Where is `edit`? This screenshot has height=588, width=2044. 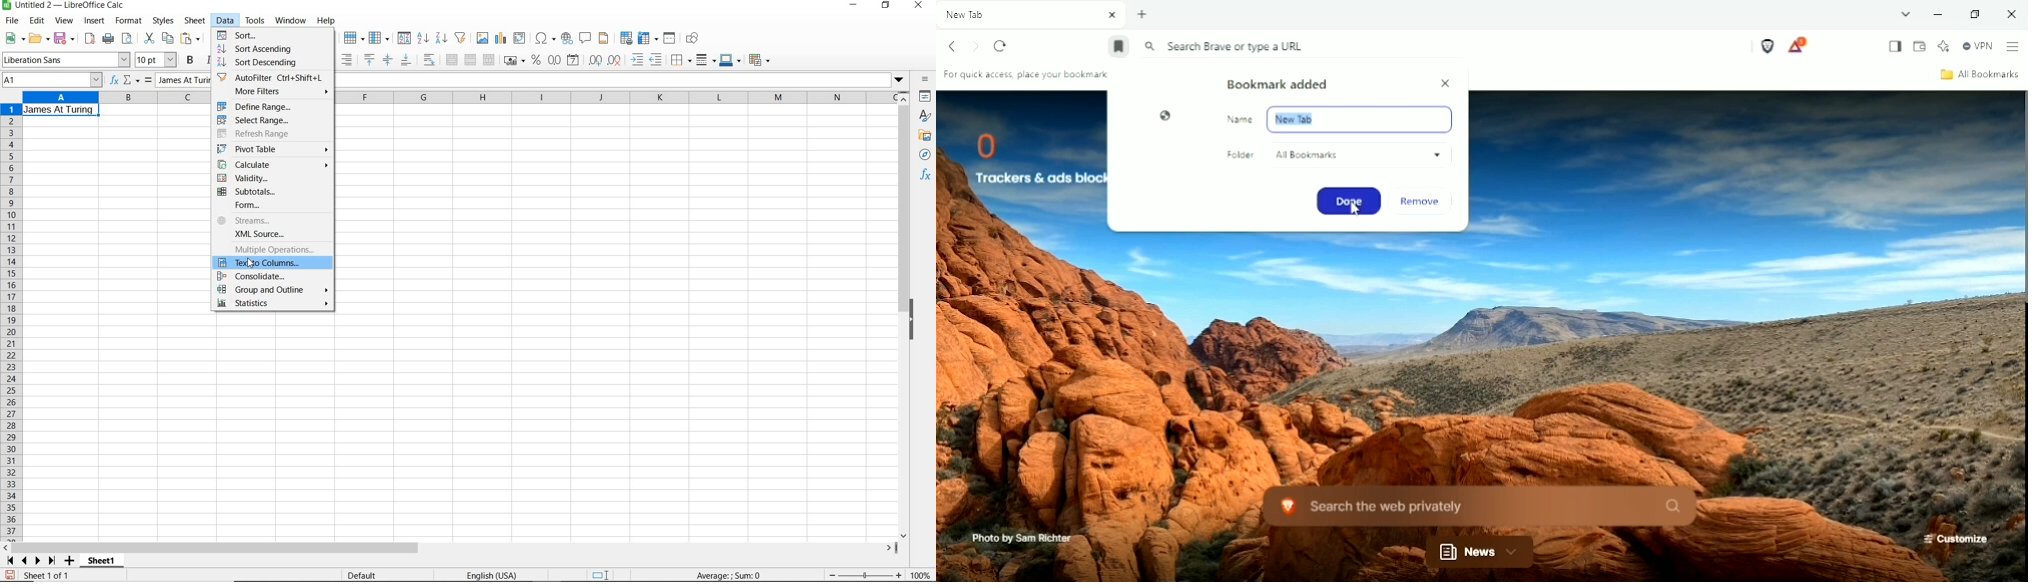
edit is located at coordinates (38, 21).